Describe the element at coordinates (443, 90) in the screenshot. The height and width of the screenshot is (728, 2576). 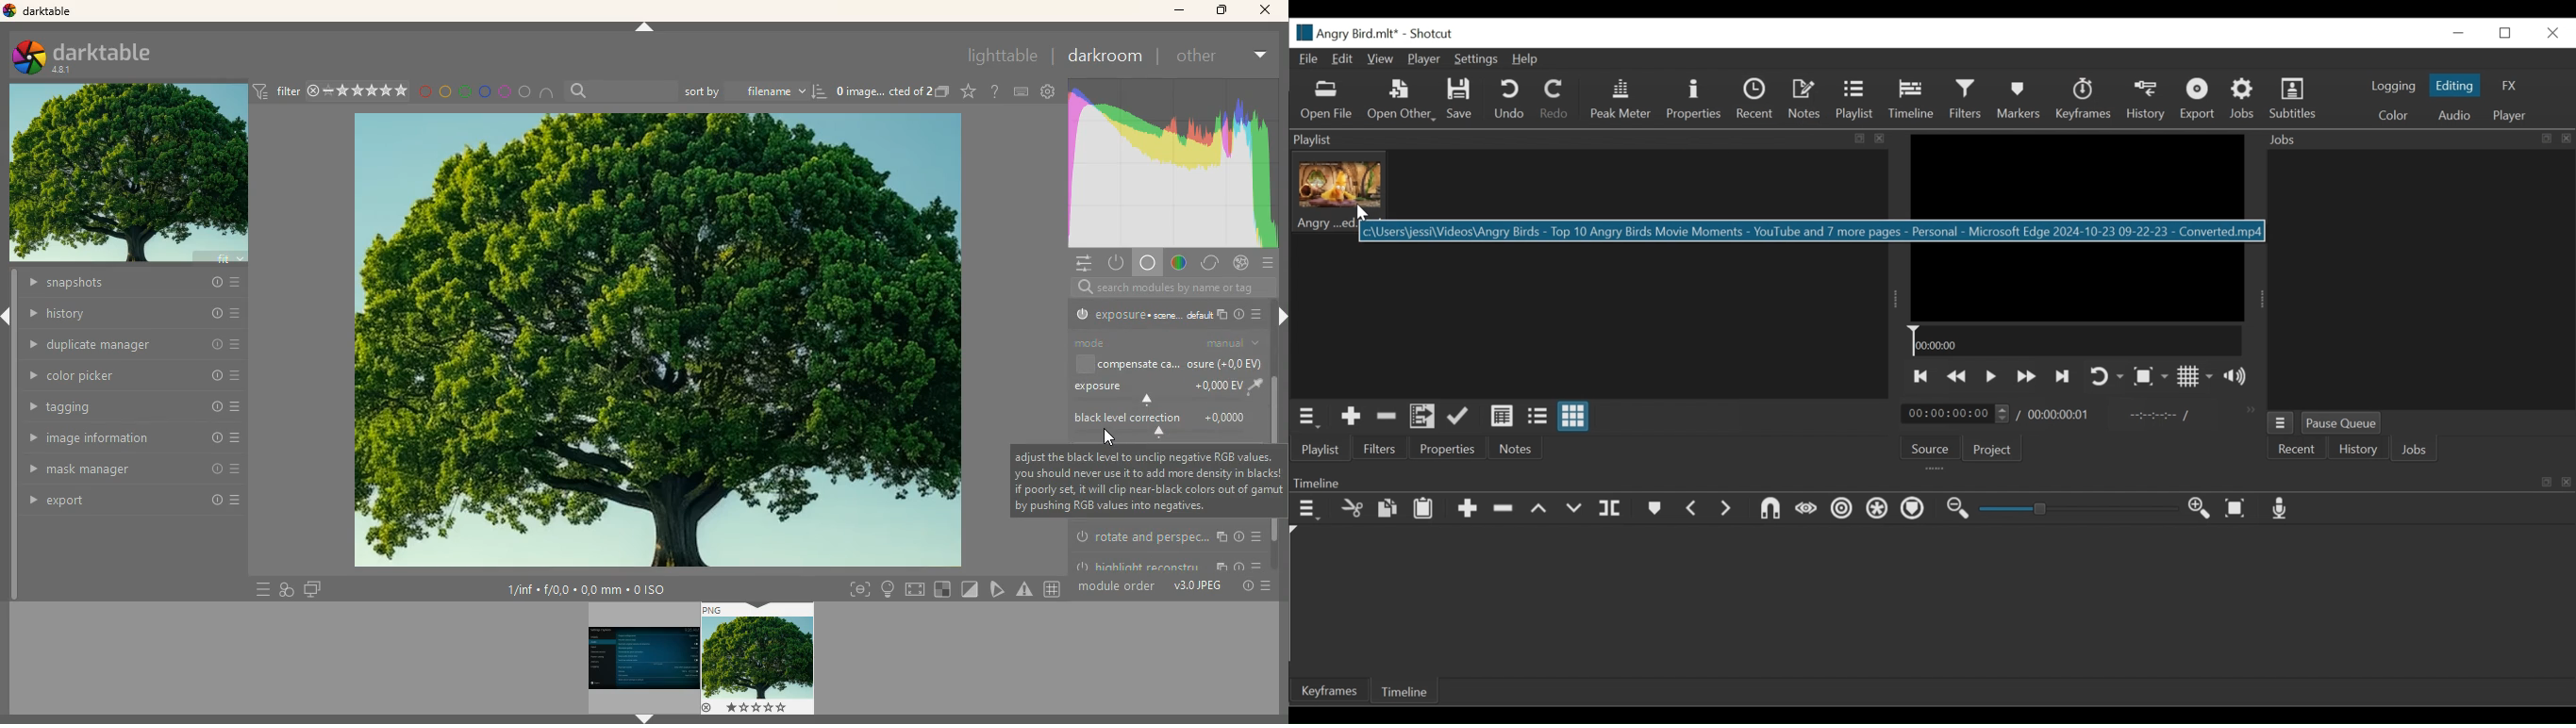
I see `yellow circle` at that location.